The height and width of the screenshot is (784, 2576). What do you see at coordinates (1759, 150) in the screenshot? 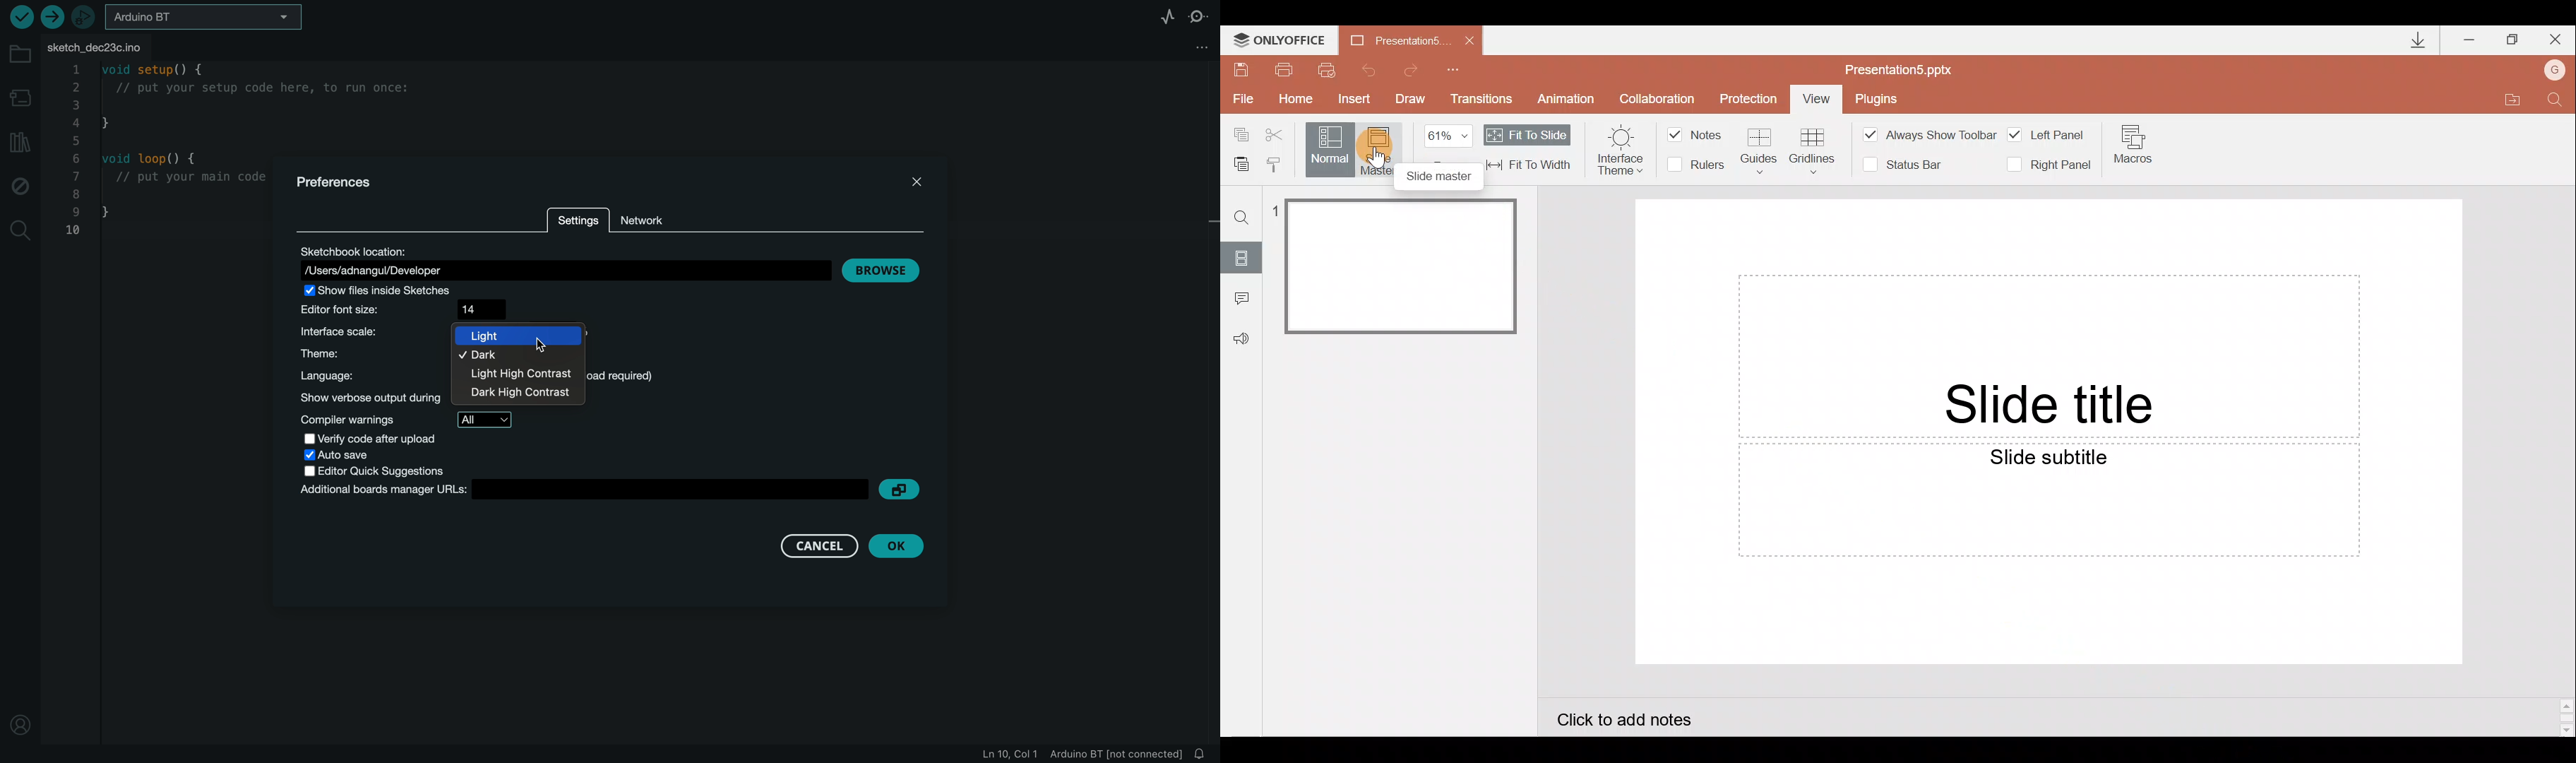
I see `Guides` at bounding box center [1759, 150].